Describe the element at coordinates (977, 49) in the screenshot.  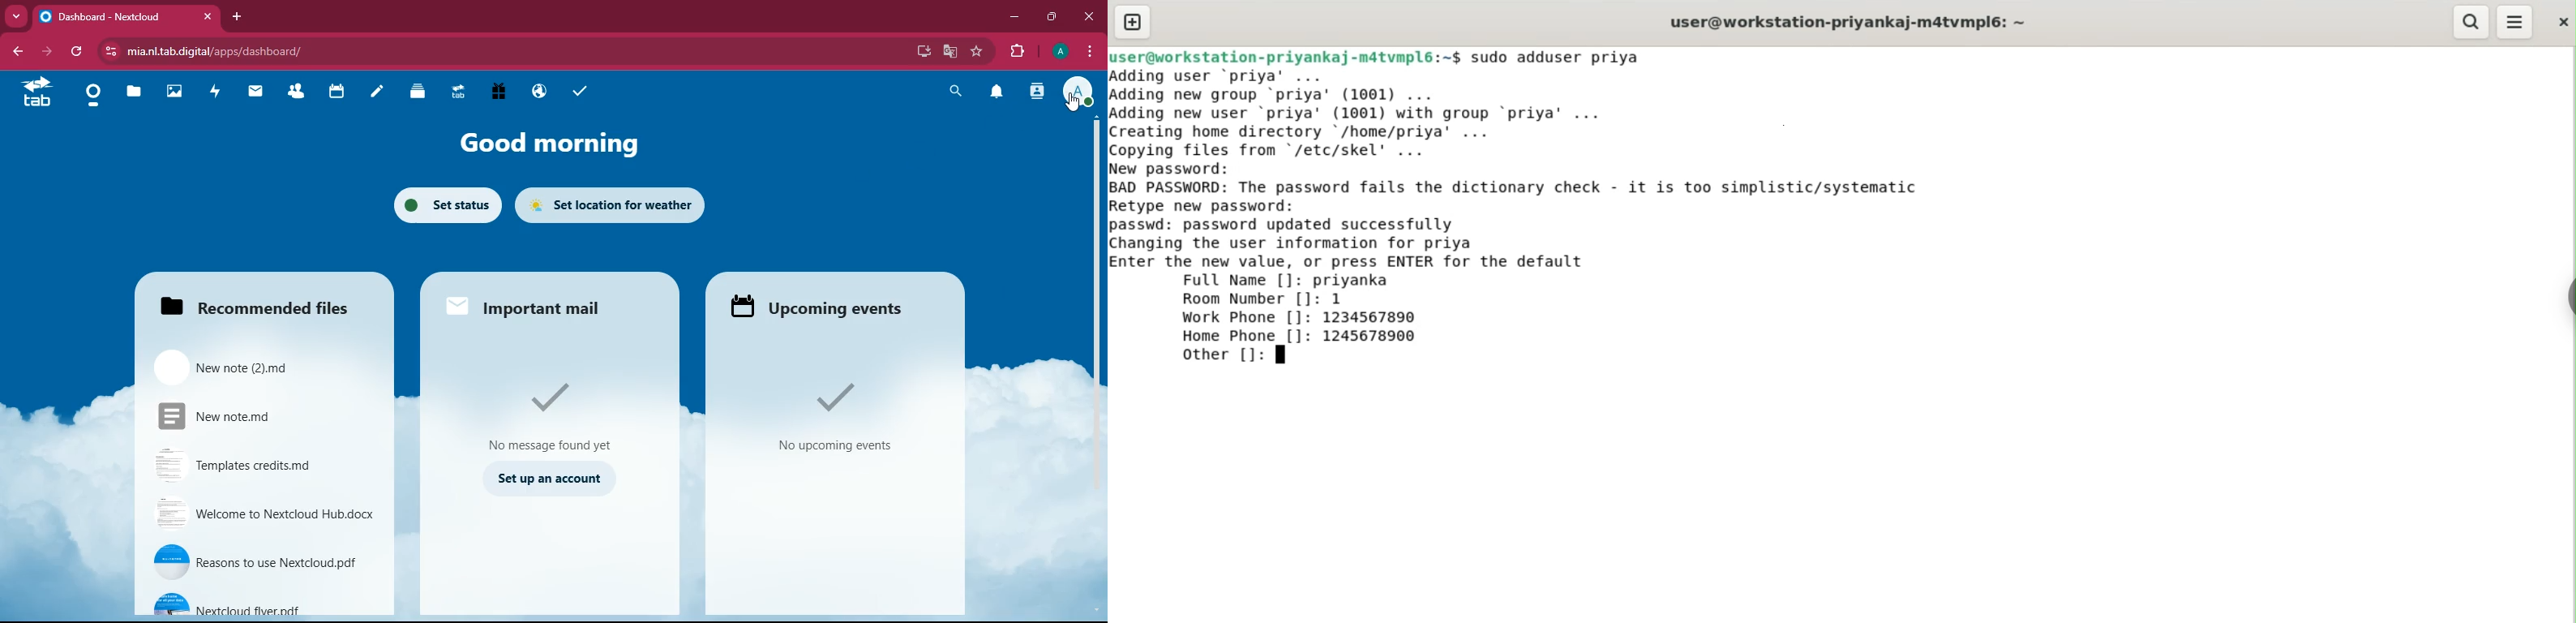
I see `bookmark this tab` at that location.